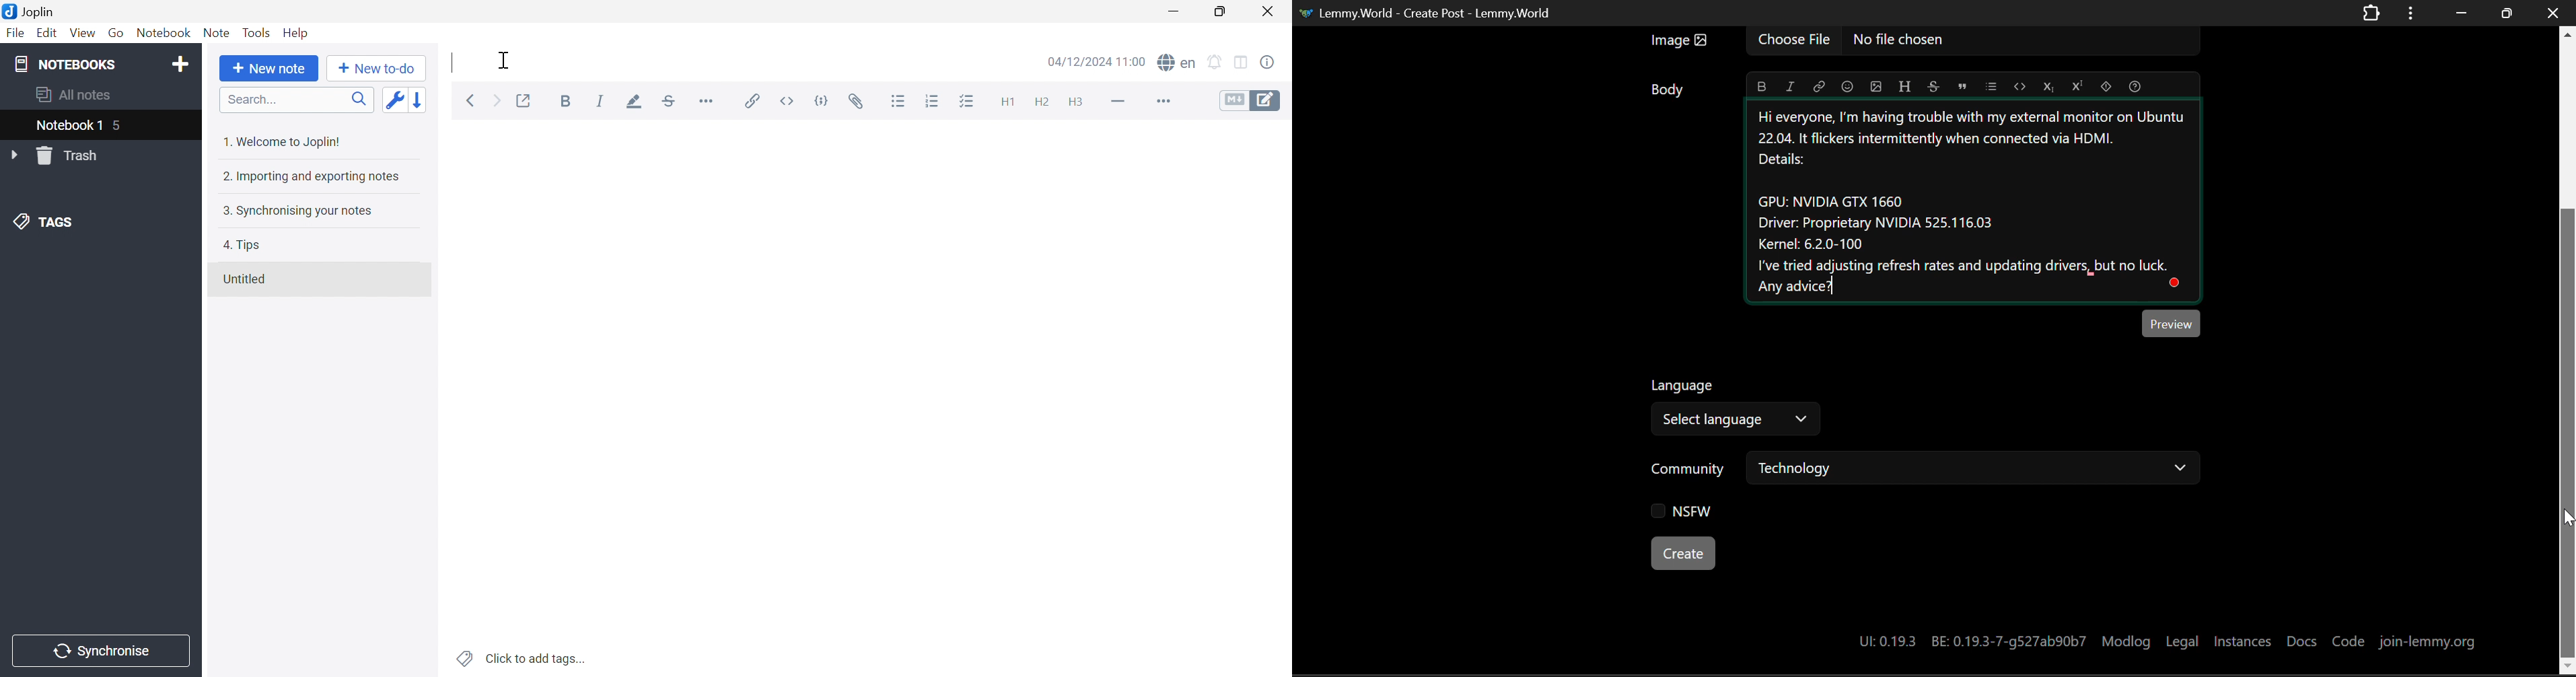  What do you see at coordinates (568, 102) in the screenshot?
I see `Bold` at bounding box center [568, 102].